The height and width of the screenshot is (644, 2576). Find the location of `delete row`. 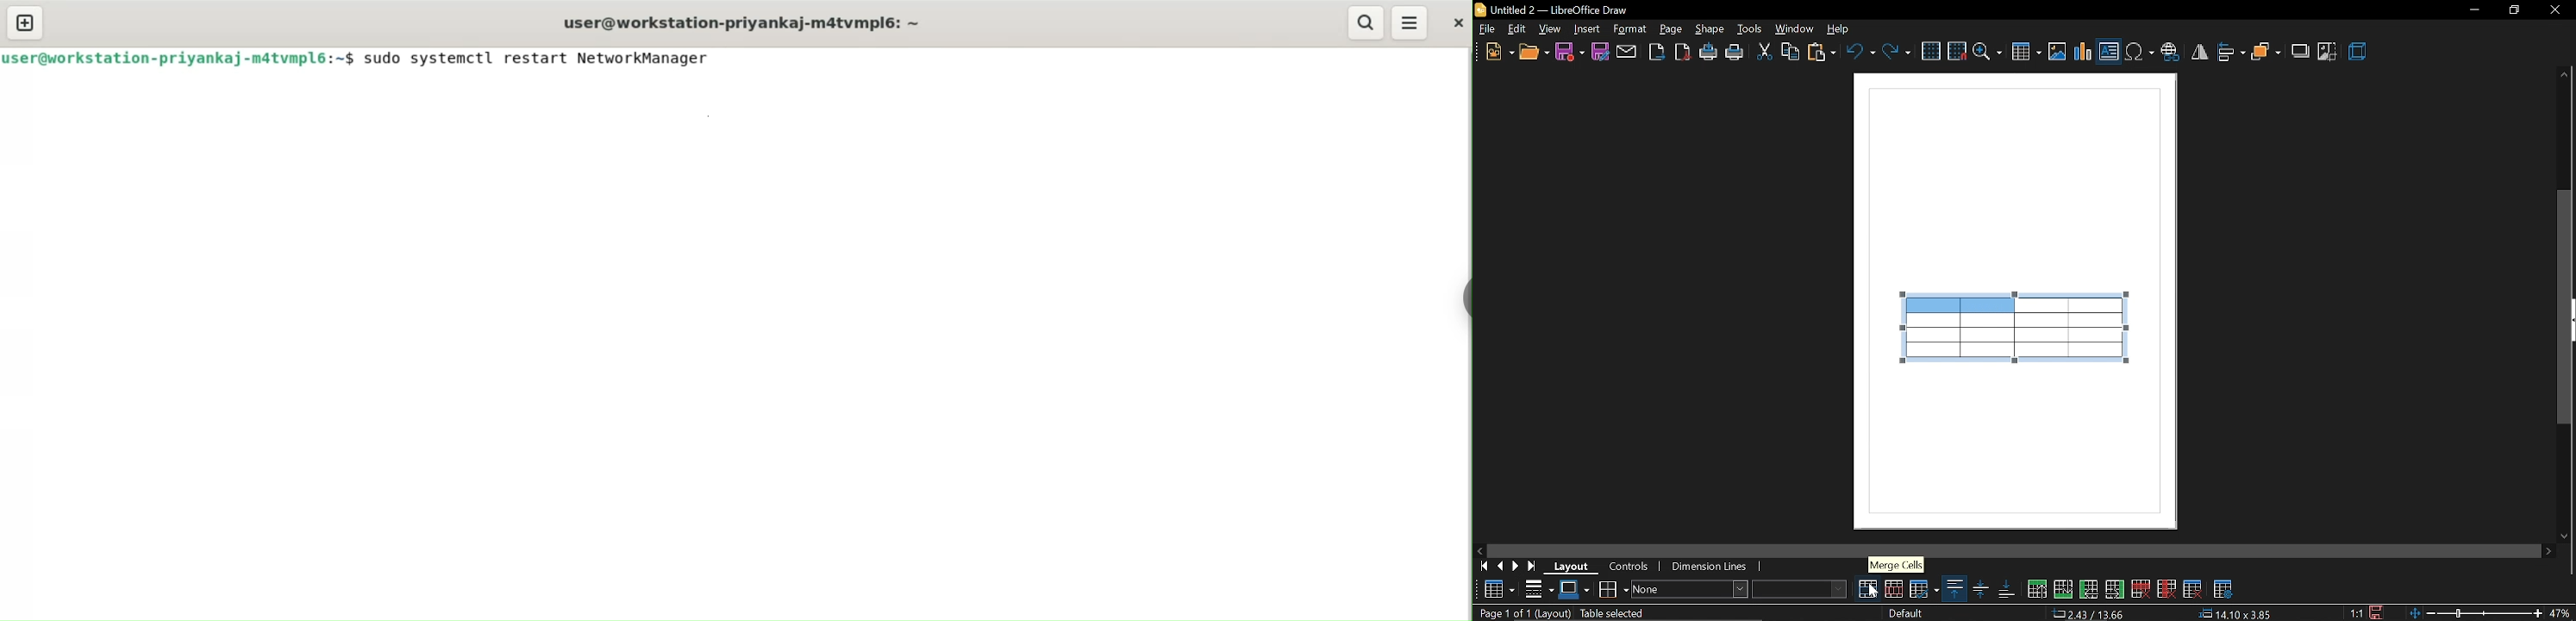

delete row is located at coordinates (2141, 588).